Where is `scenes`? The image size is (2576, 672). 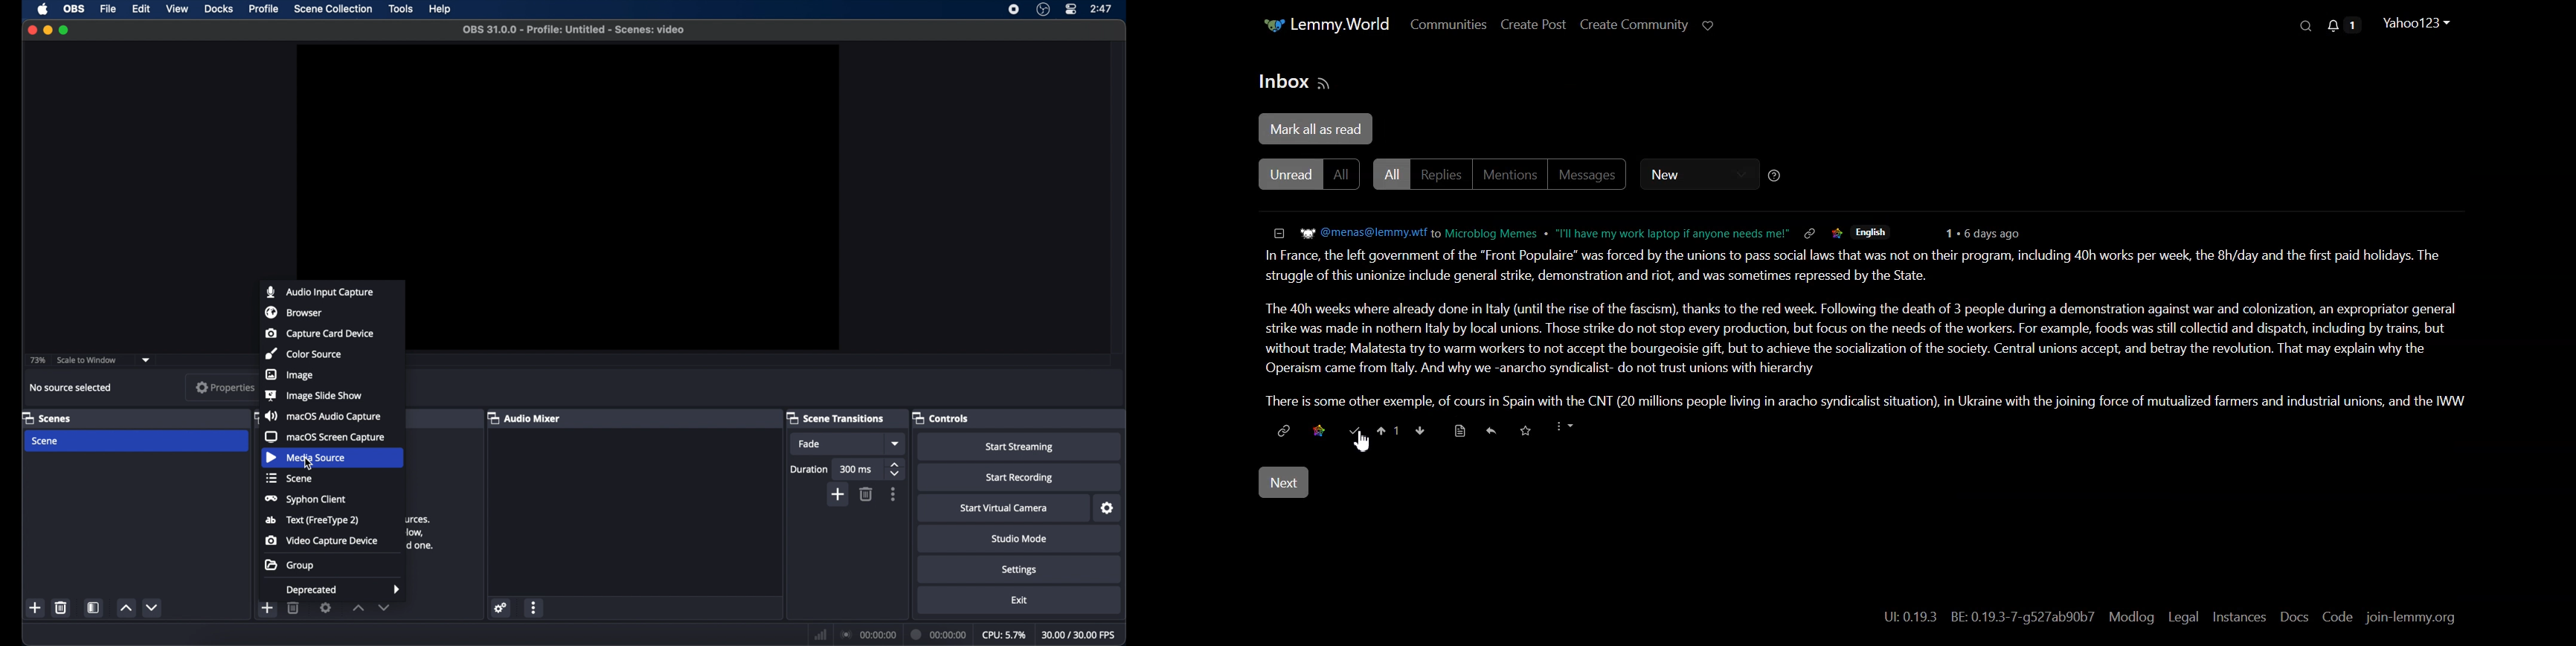 scenes is located at coordinates (47, 419).